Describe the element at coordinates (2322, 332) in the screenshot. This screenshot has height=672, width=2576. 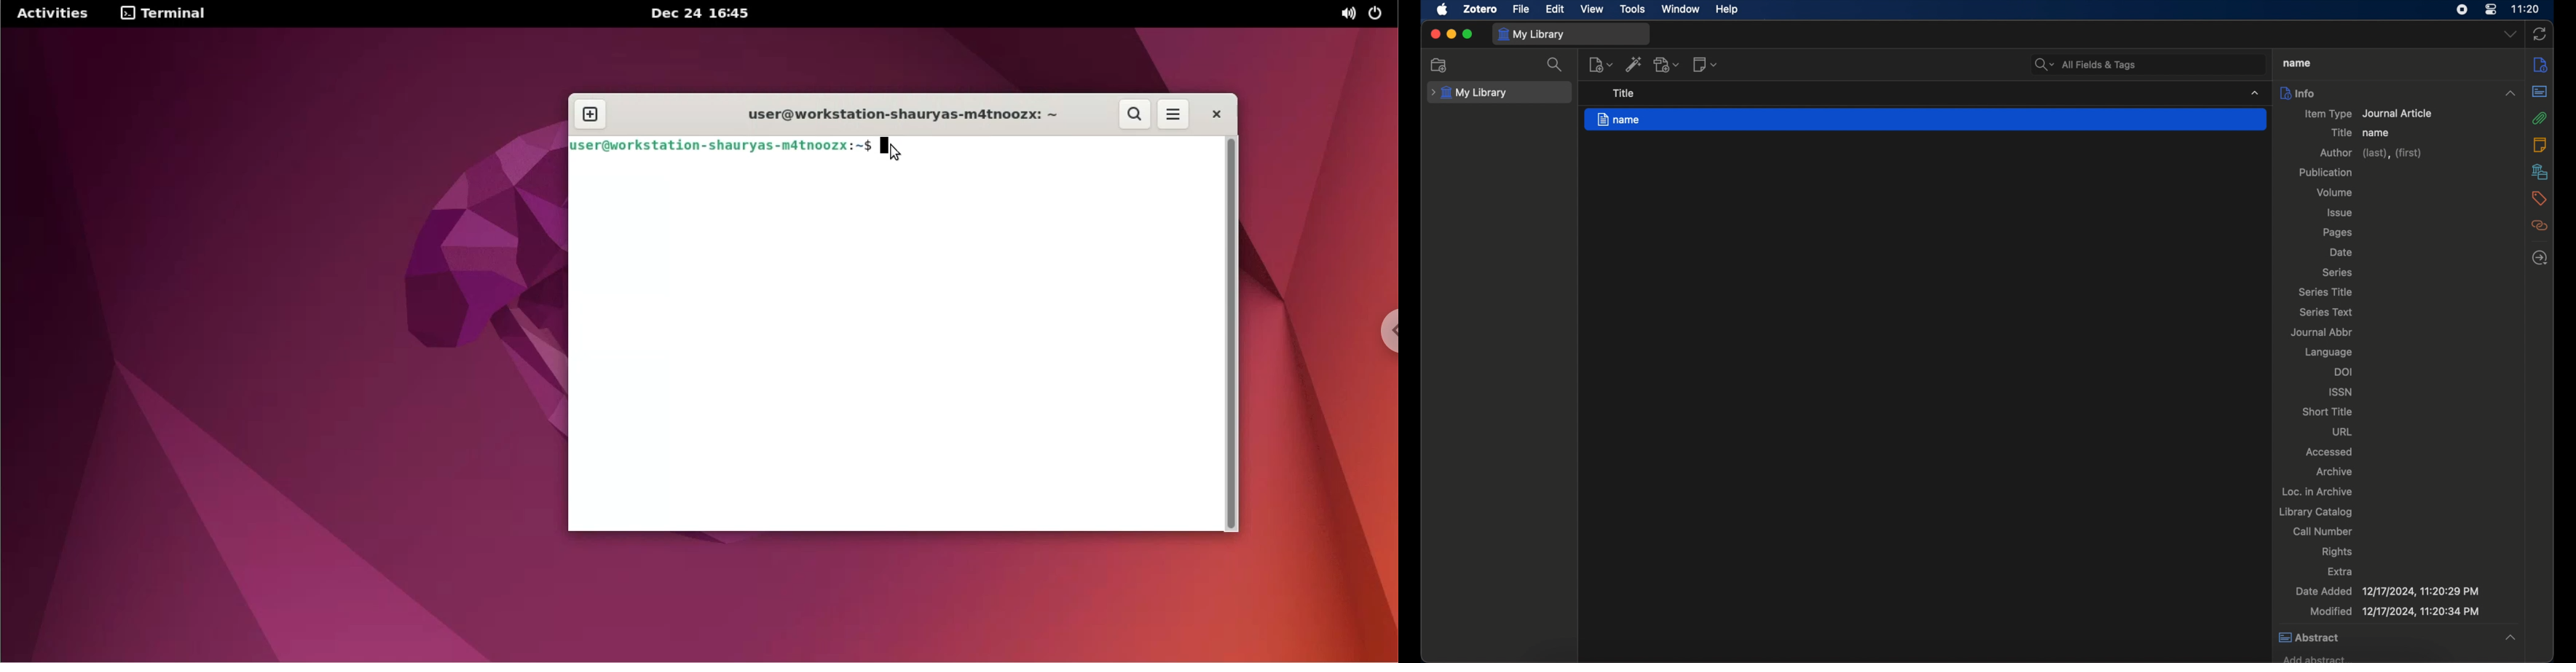
I see `journal abbr` at that location.